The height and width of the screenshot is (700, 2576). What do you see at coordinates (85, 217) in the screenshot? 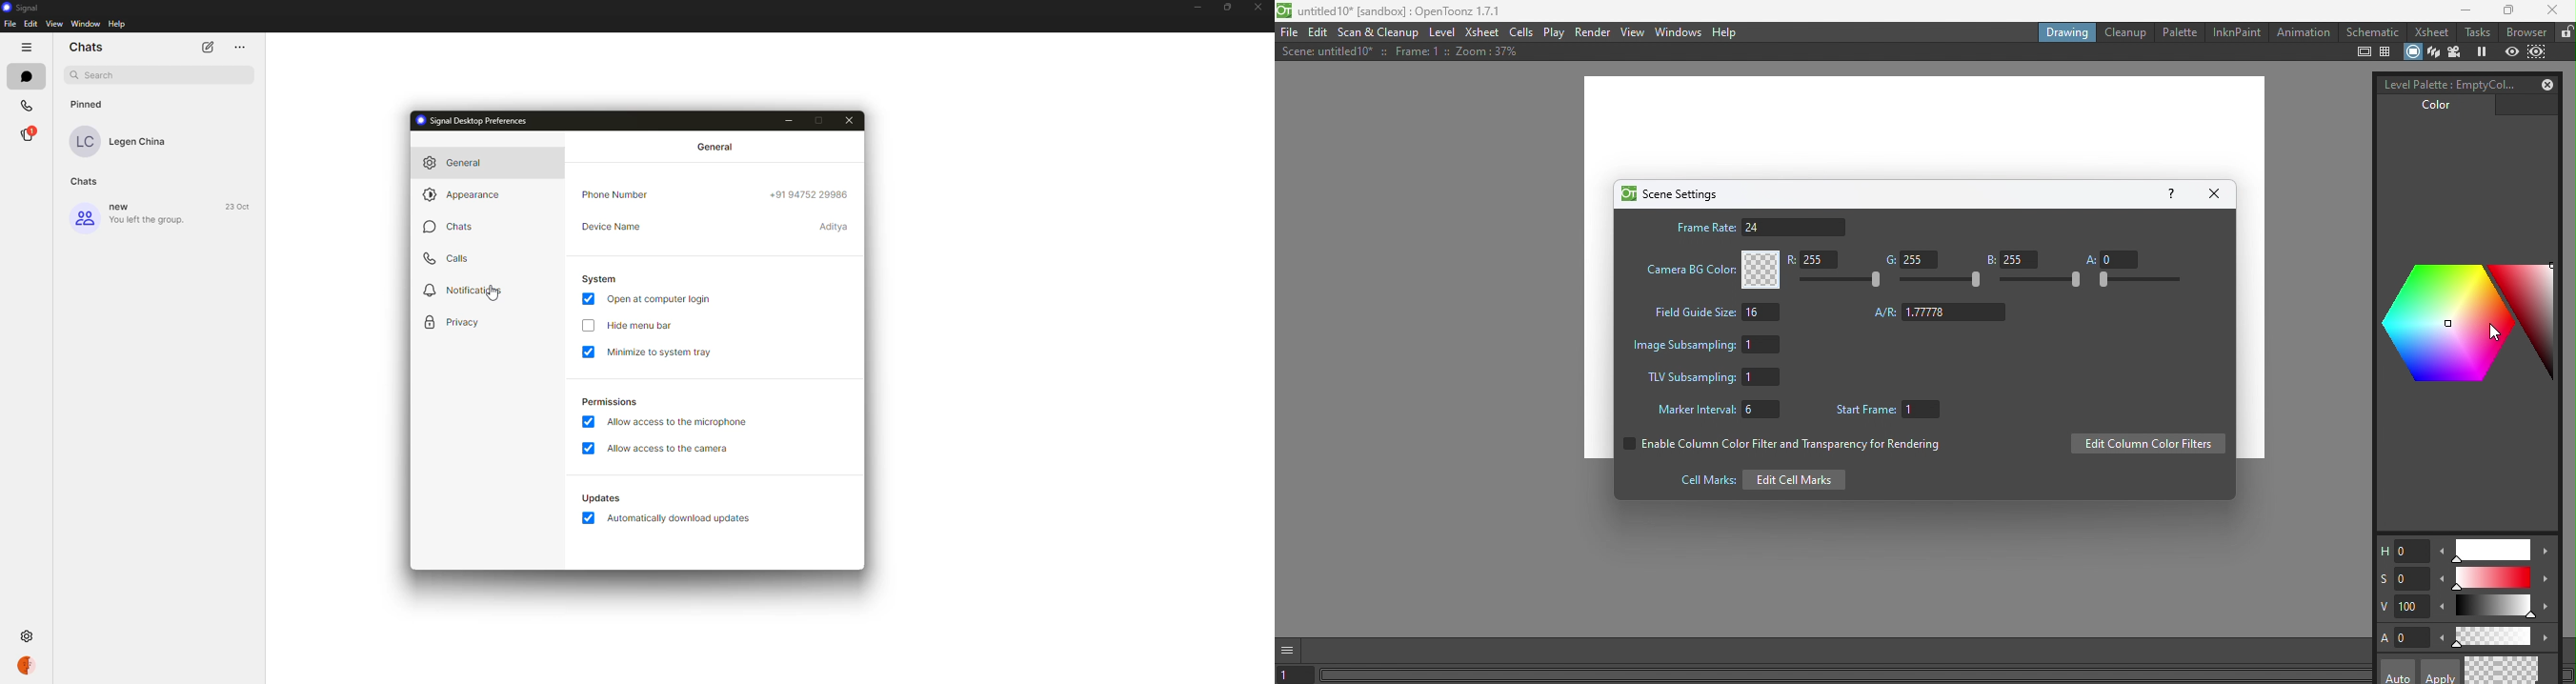
I see `group icon` at bounding box center [85, 217].